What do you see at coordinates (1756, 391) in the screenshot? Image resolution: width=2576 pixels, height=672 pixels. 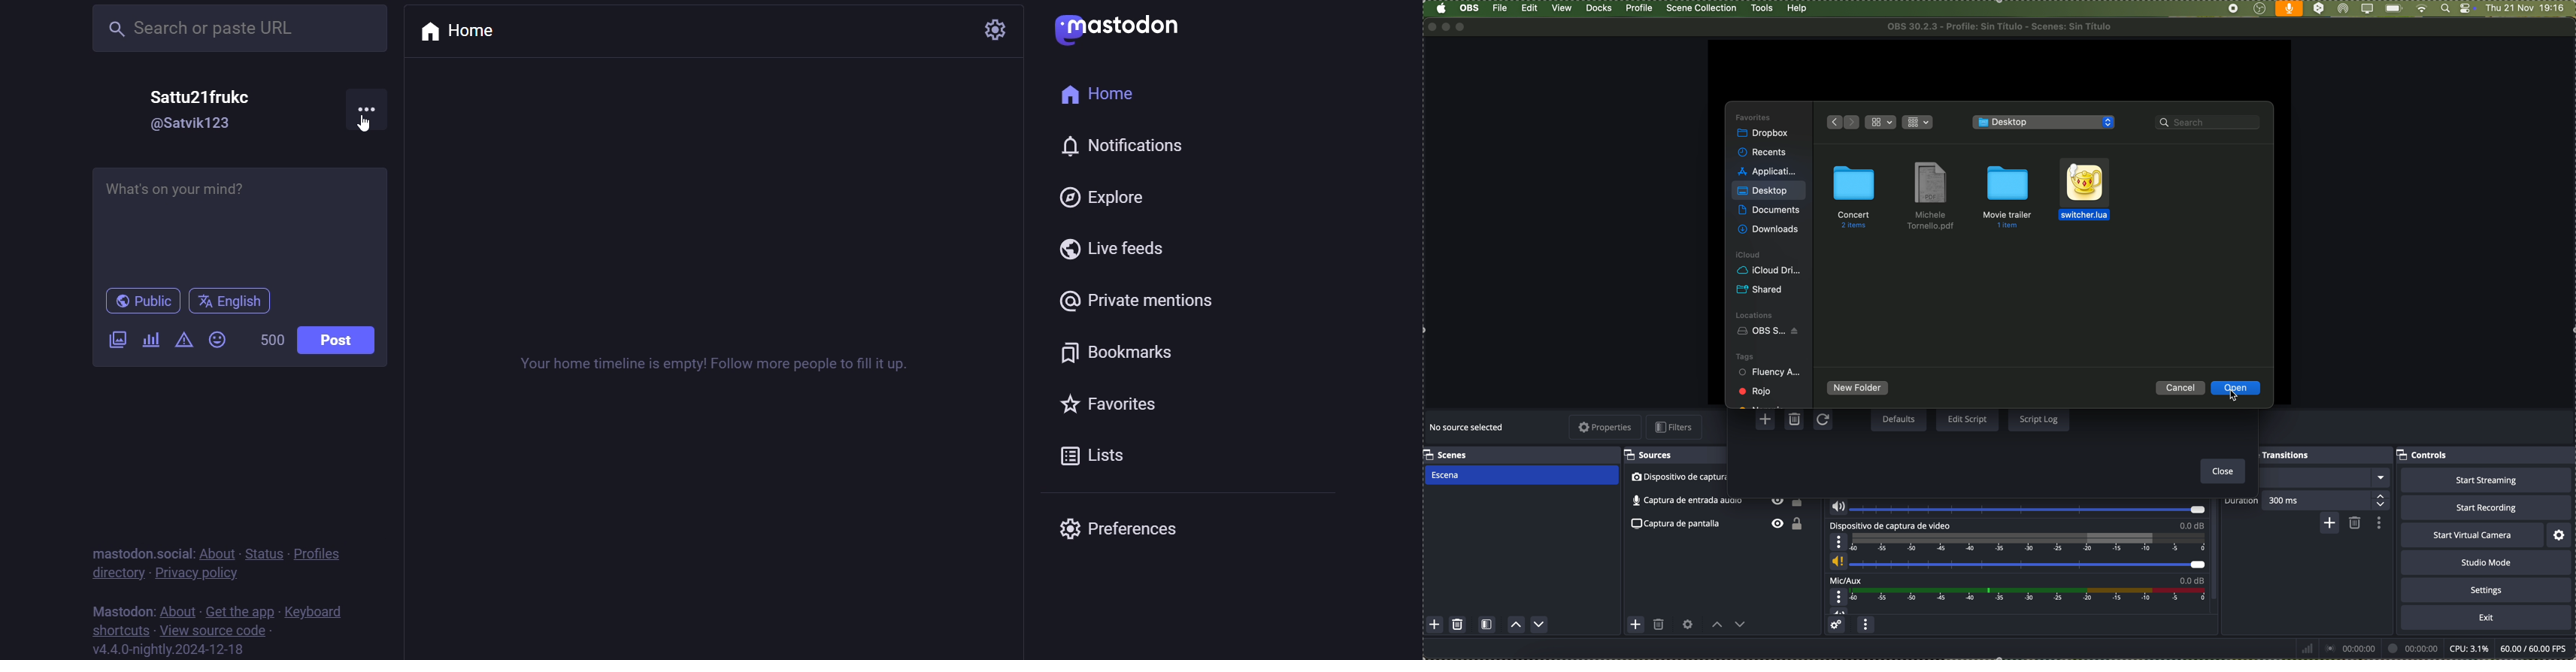 I see `red tag` at bounding box center [1756, 391].